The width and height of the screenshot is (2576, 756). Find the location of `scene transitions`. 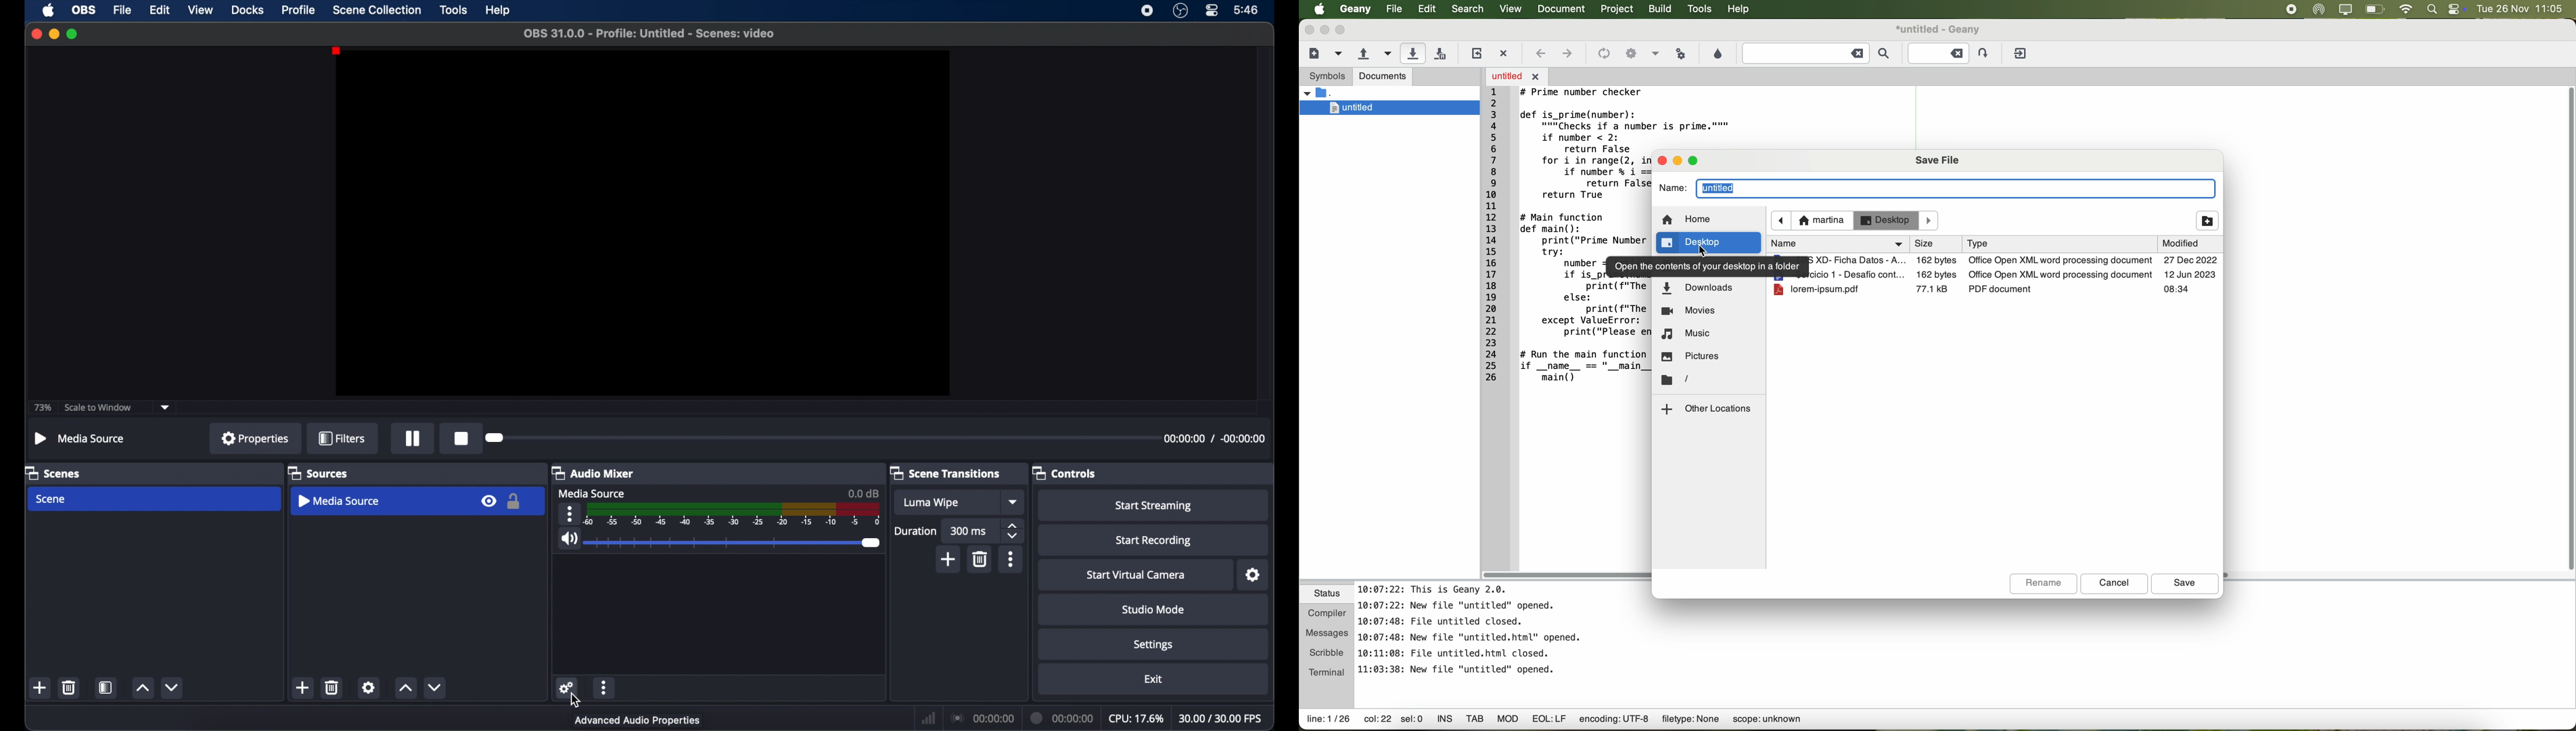

scene transitions is located at coordinates (946, 473).